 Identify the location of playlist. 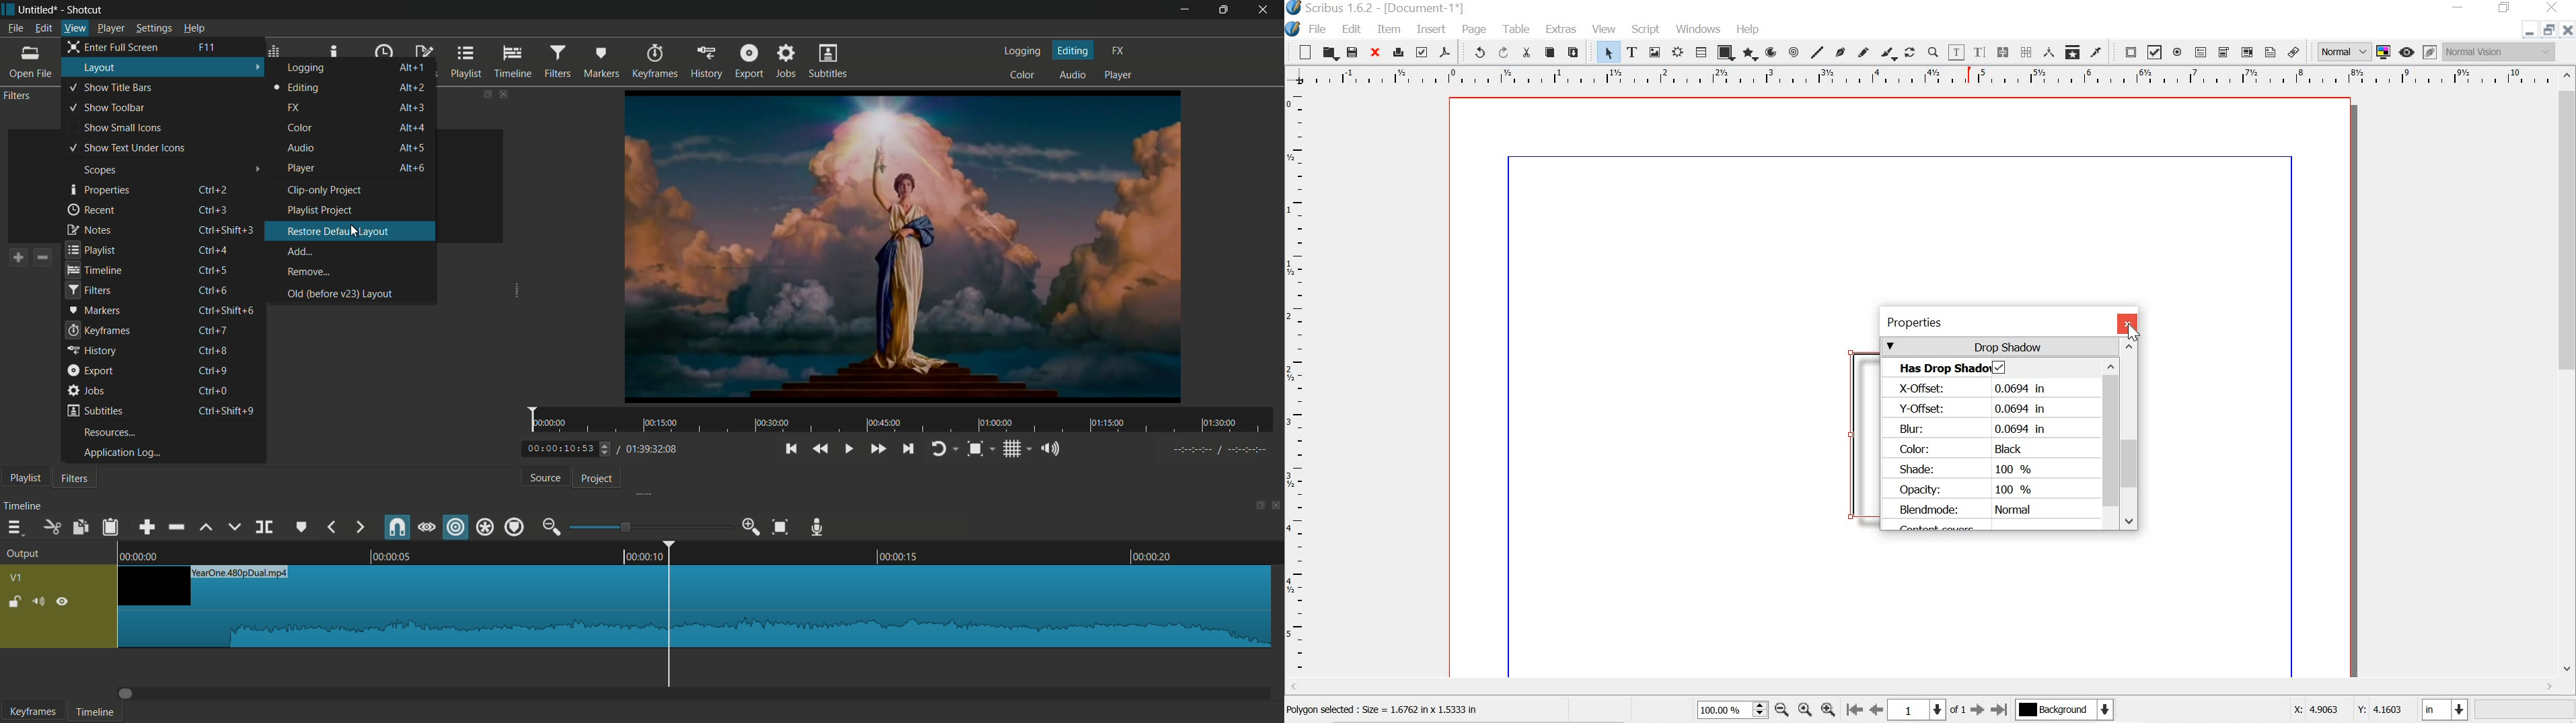
(21, 477).